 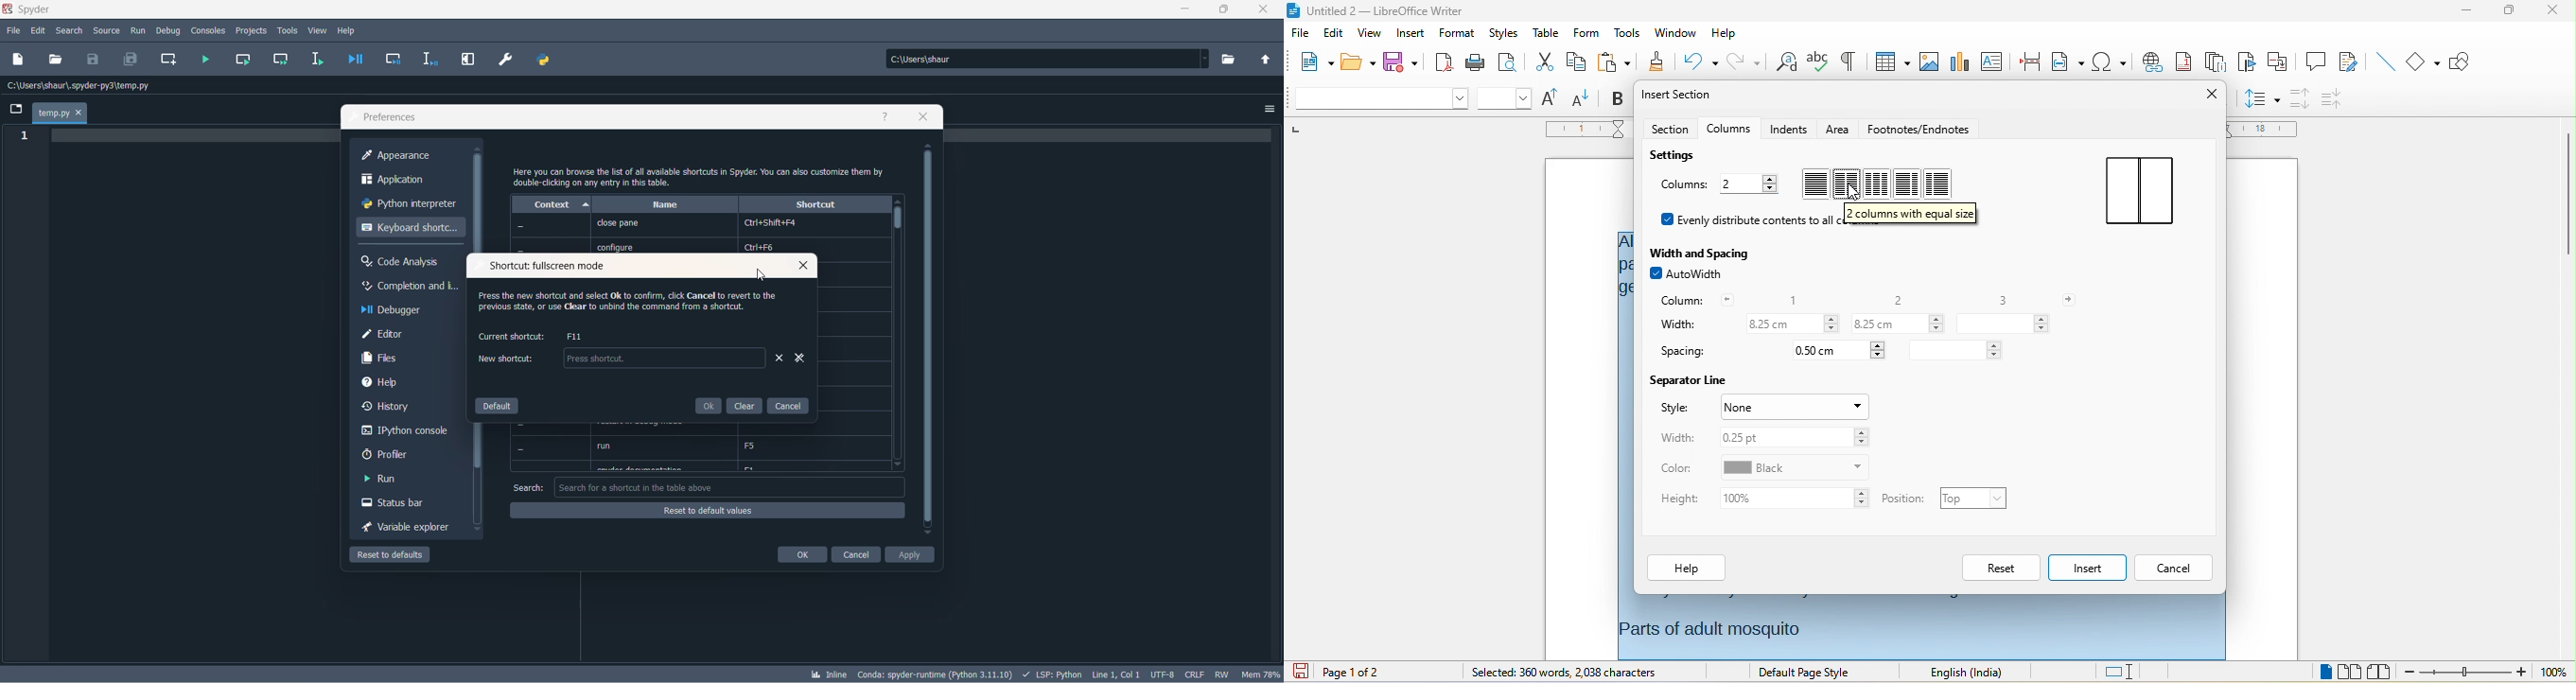 I want to click on bold, so click(x=1618, y=97).